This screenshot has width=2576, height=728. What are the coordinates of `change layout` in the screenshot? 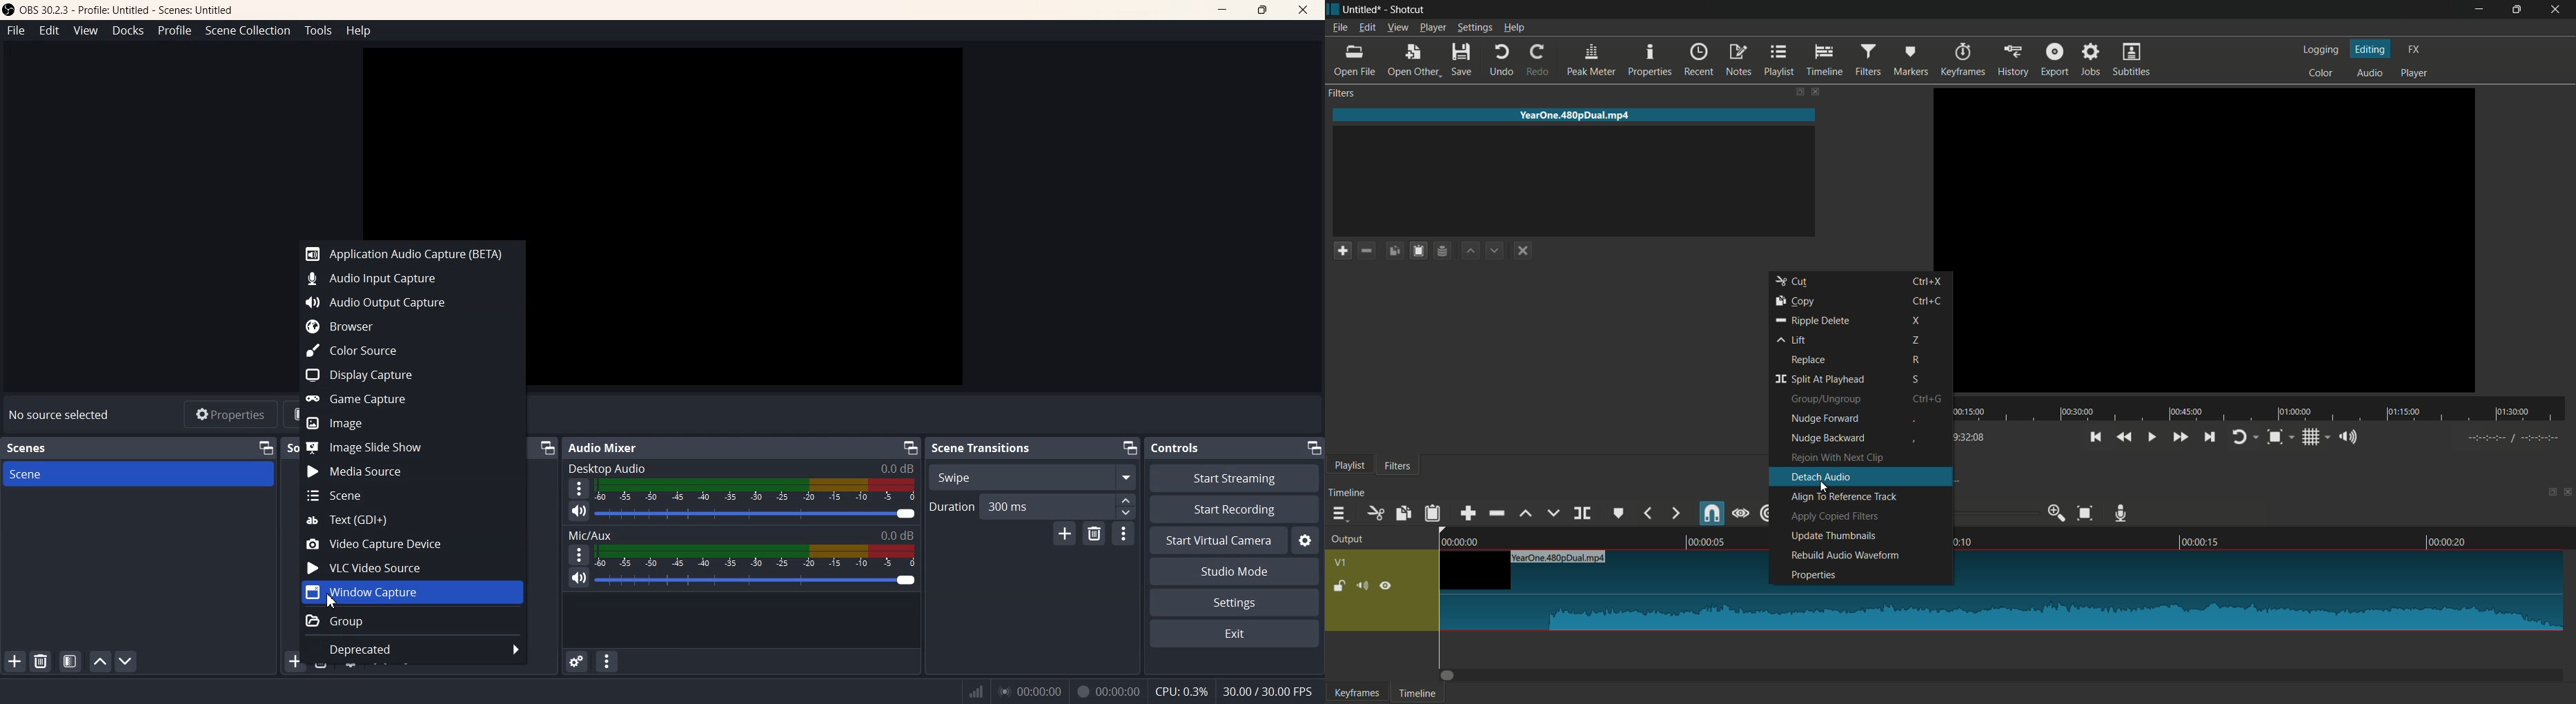 It's located at (2548, 493).